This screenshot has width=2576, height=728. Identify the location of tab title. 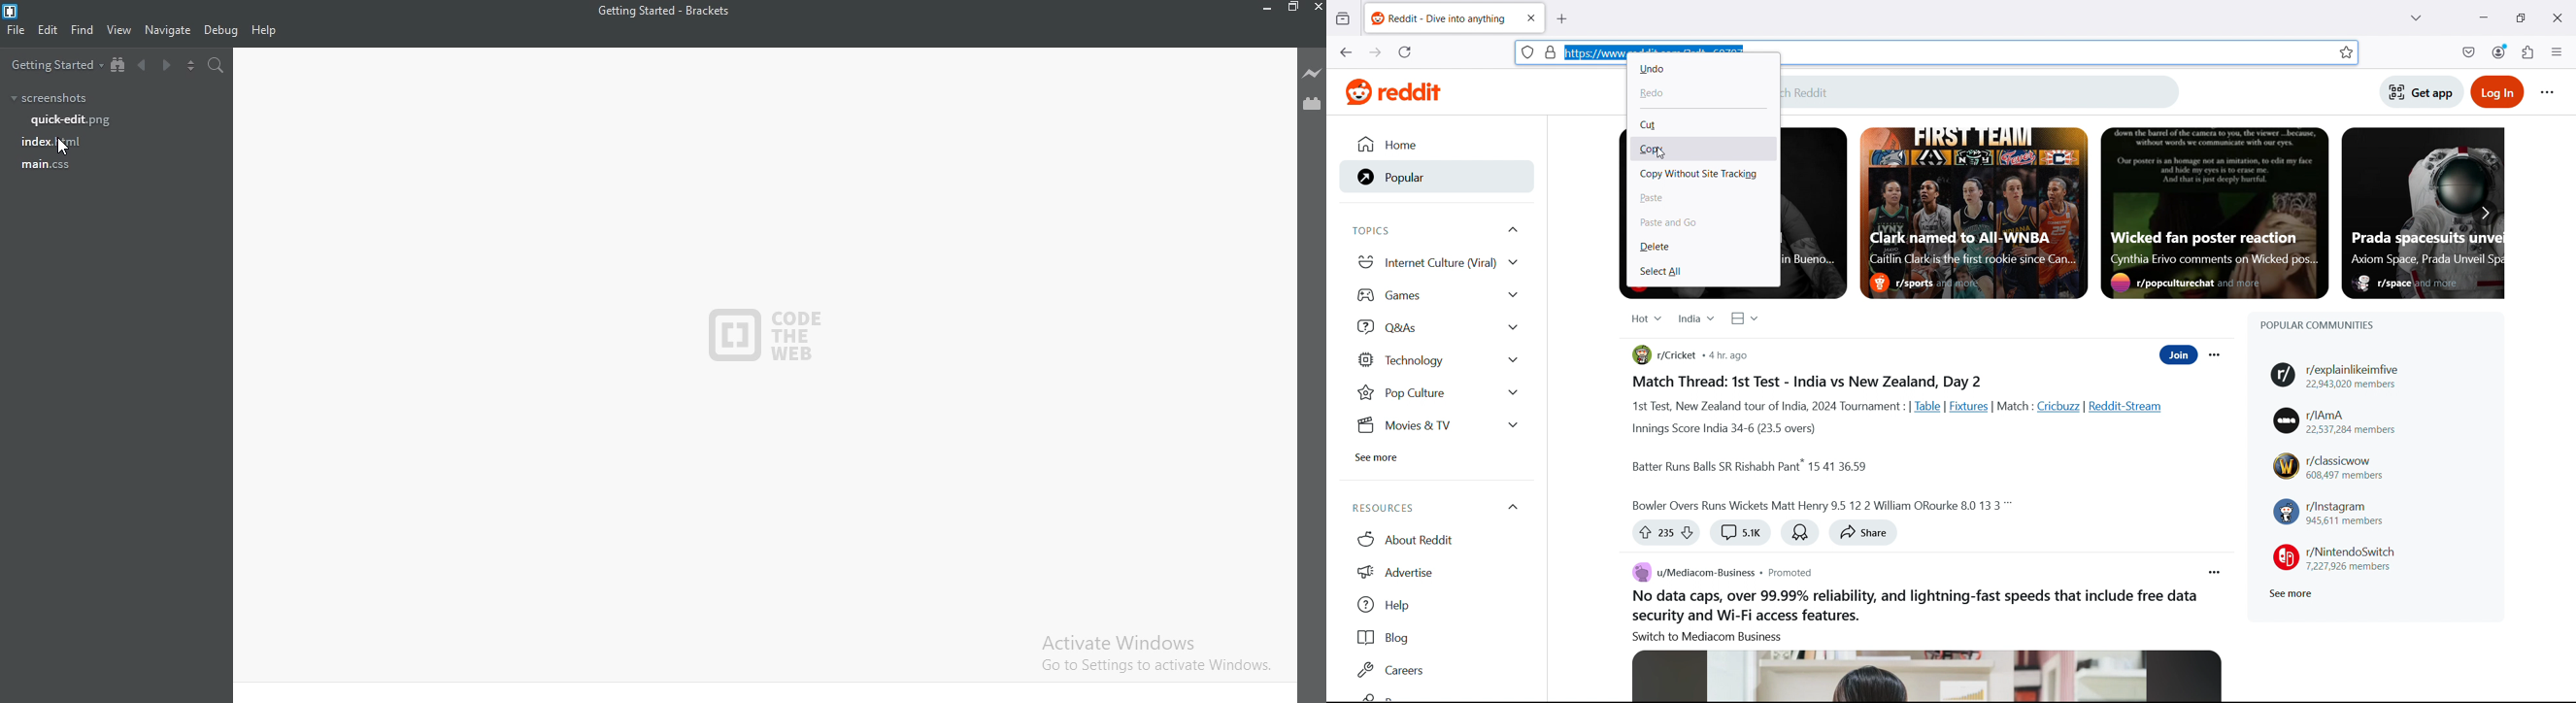
(1439, 18).